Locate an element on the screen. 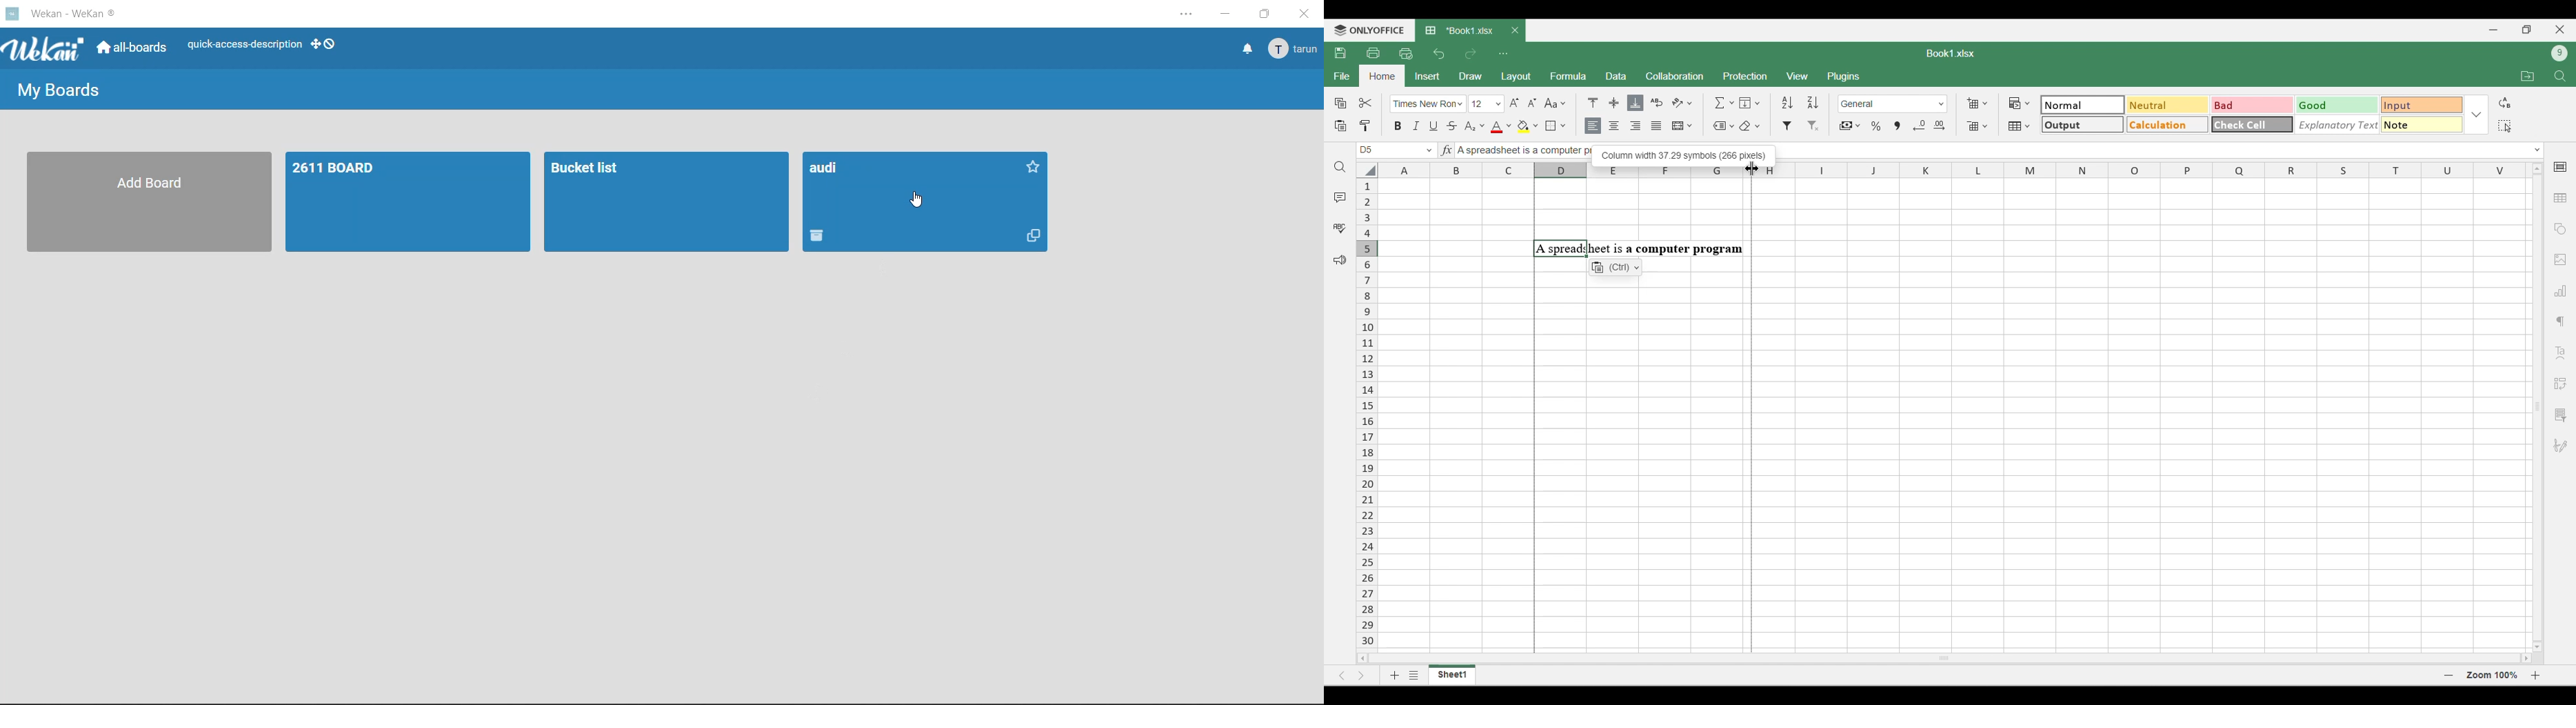  cursor is located at coordinates (918, 200).